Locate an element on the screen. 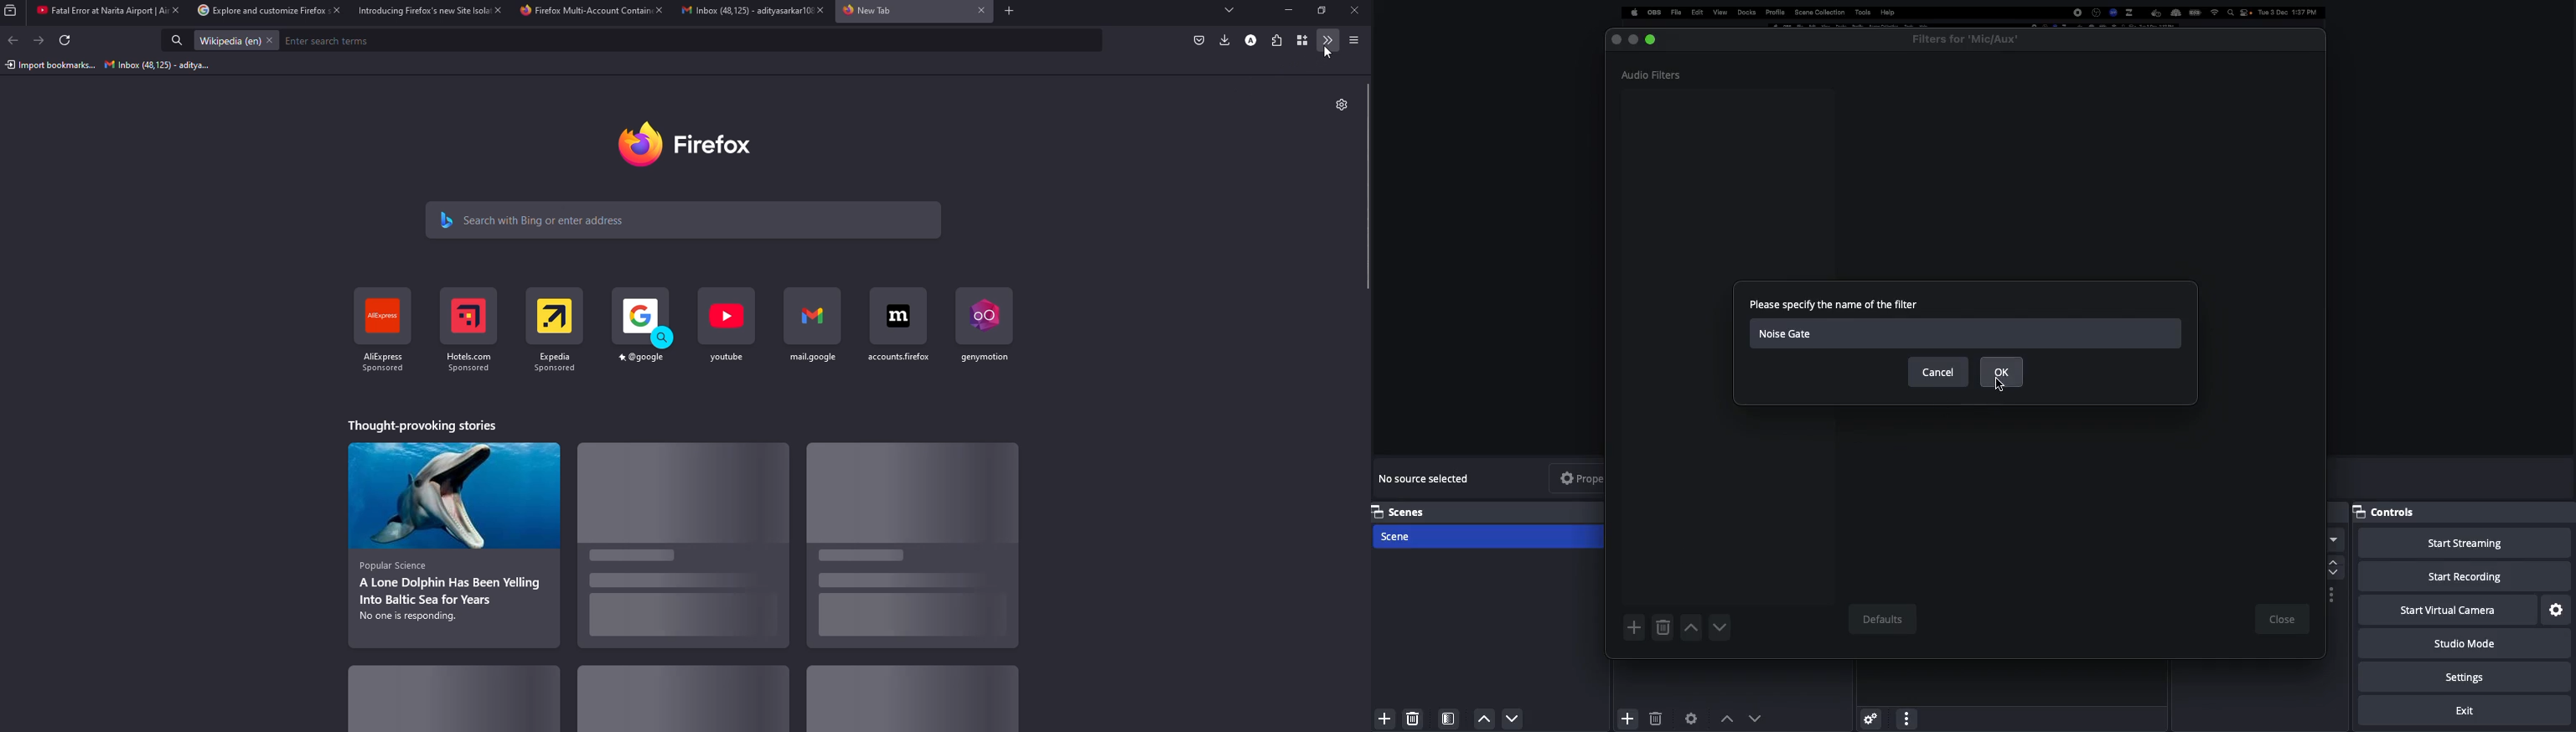 The height and width of the screenshot is (756, 2576). drop down is located at coordinates (2334, 542).